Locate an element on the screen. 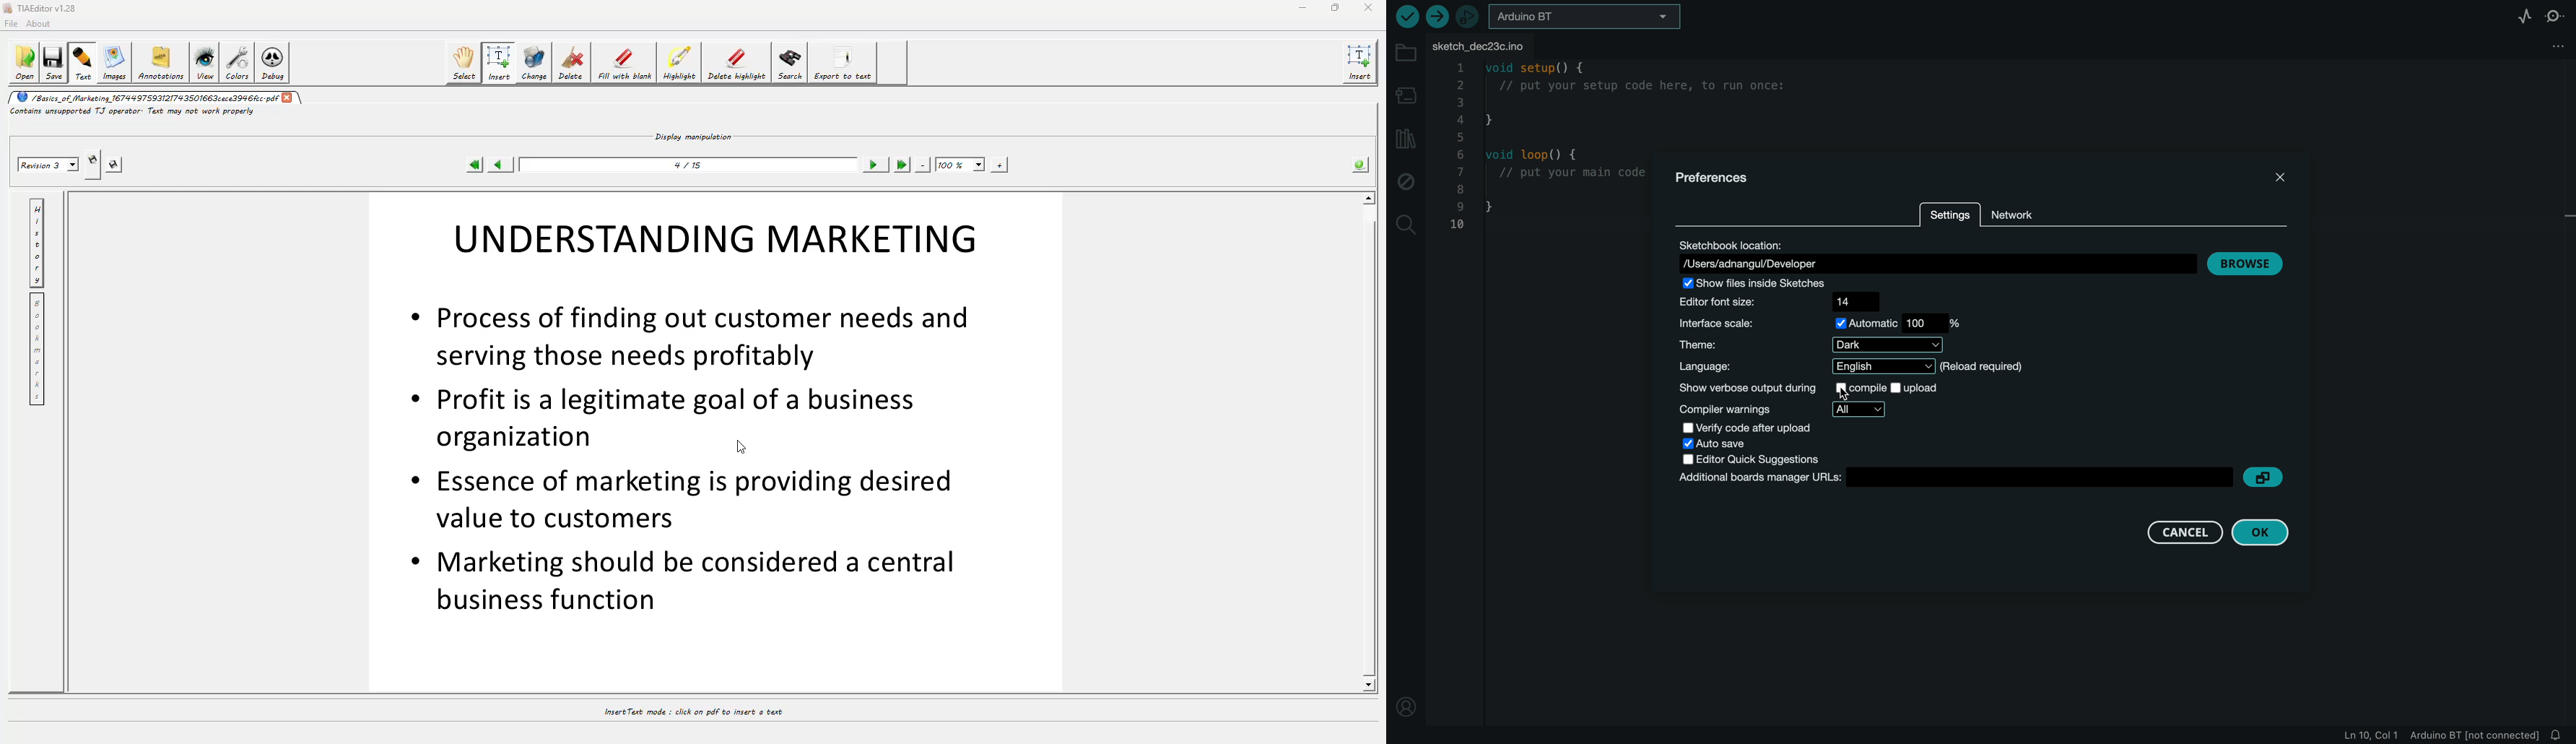 The height and width of the screenshot is (756, 2576). browse is located at coordinates (2247, 261).